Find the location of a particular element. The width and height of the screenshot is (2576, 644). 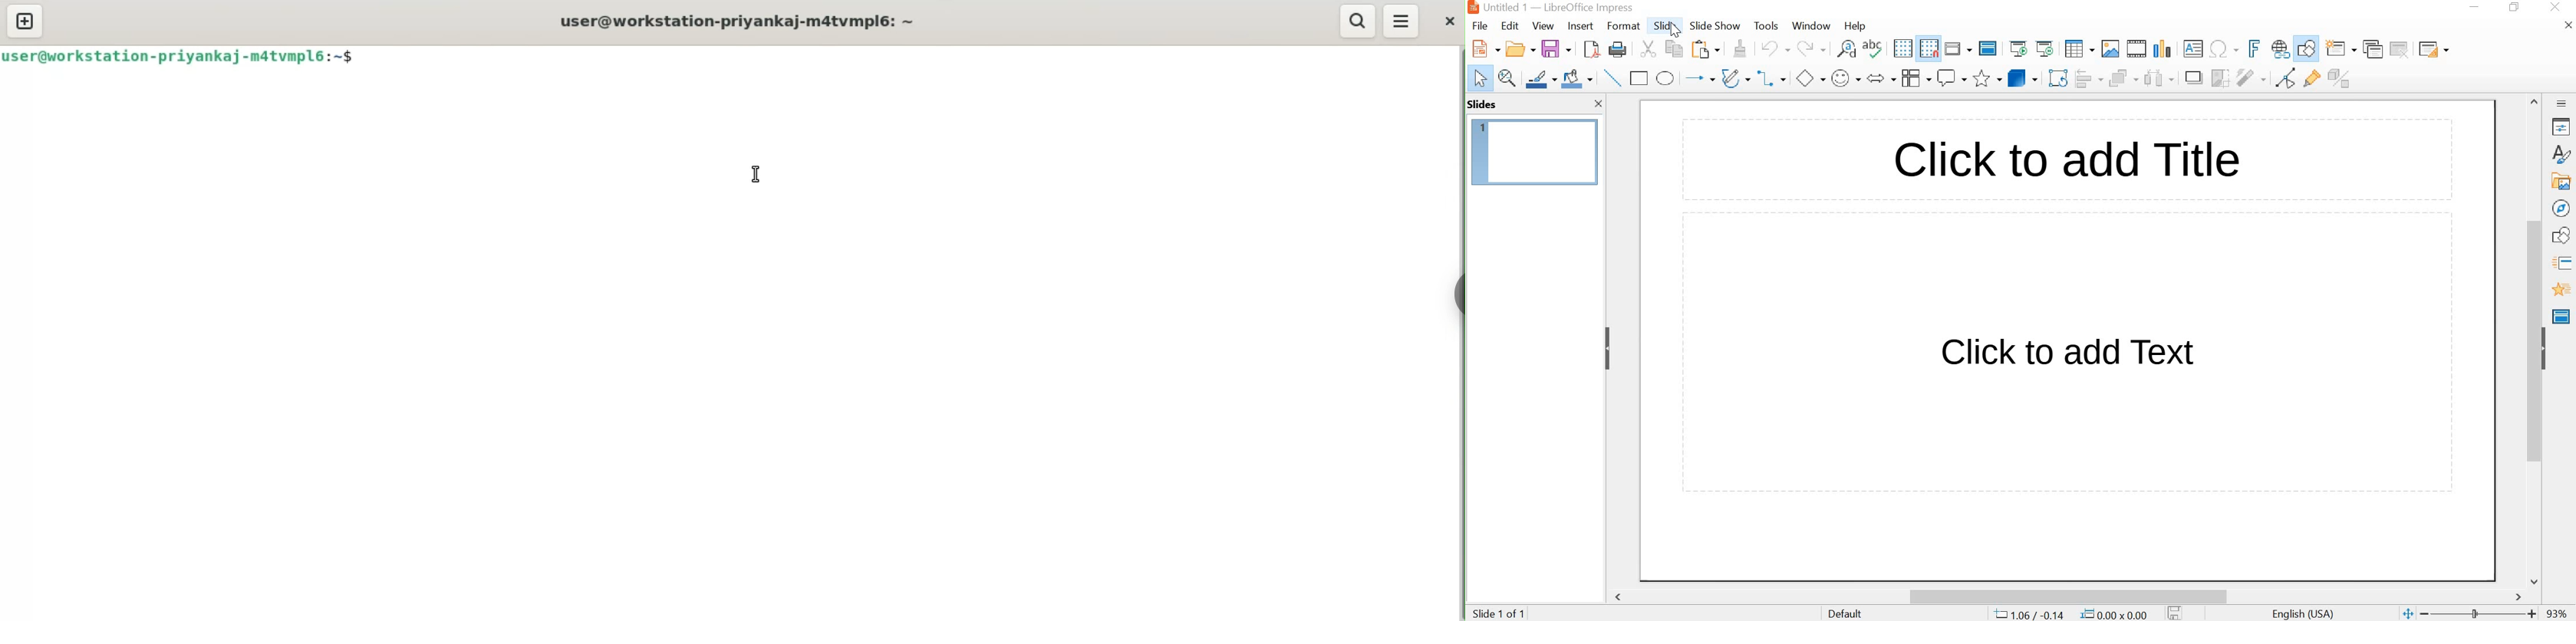

Duplicate slide is located at coordinates (2374, 49).